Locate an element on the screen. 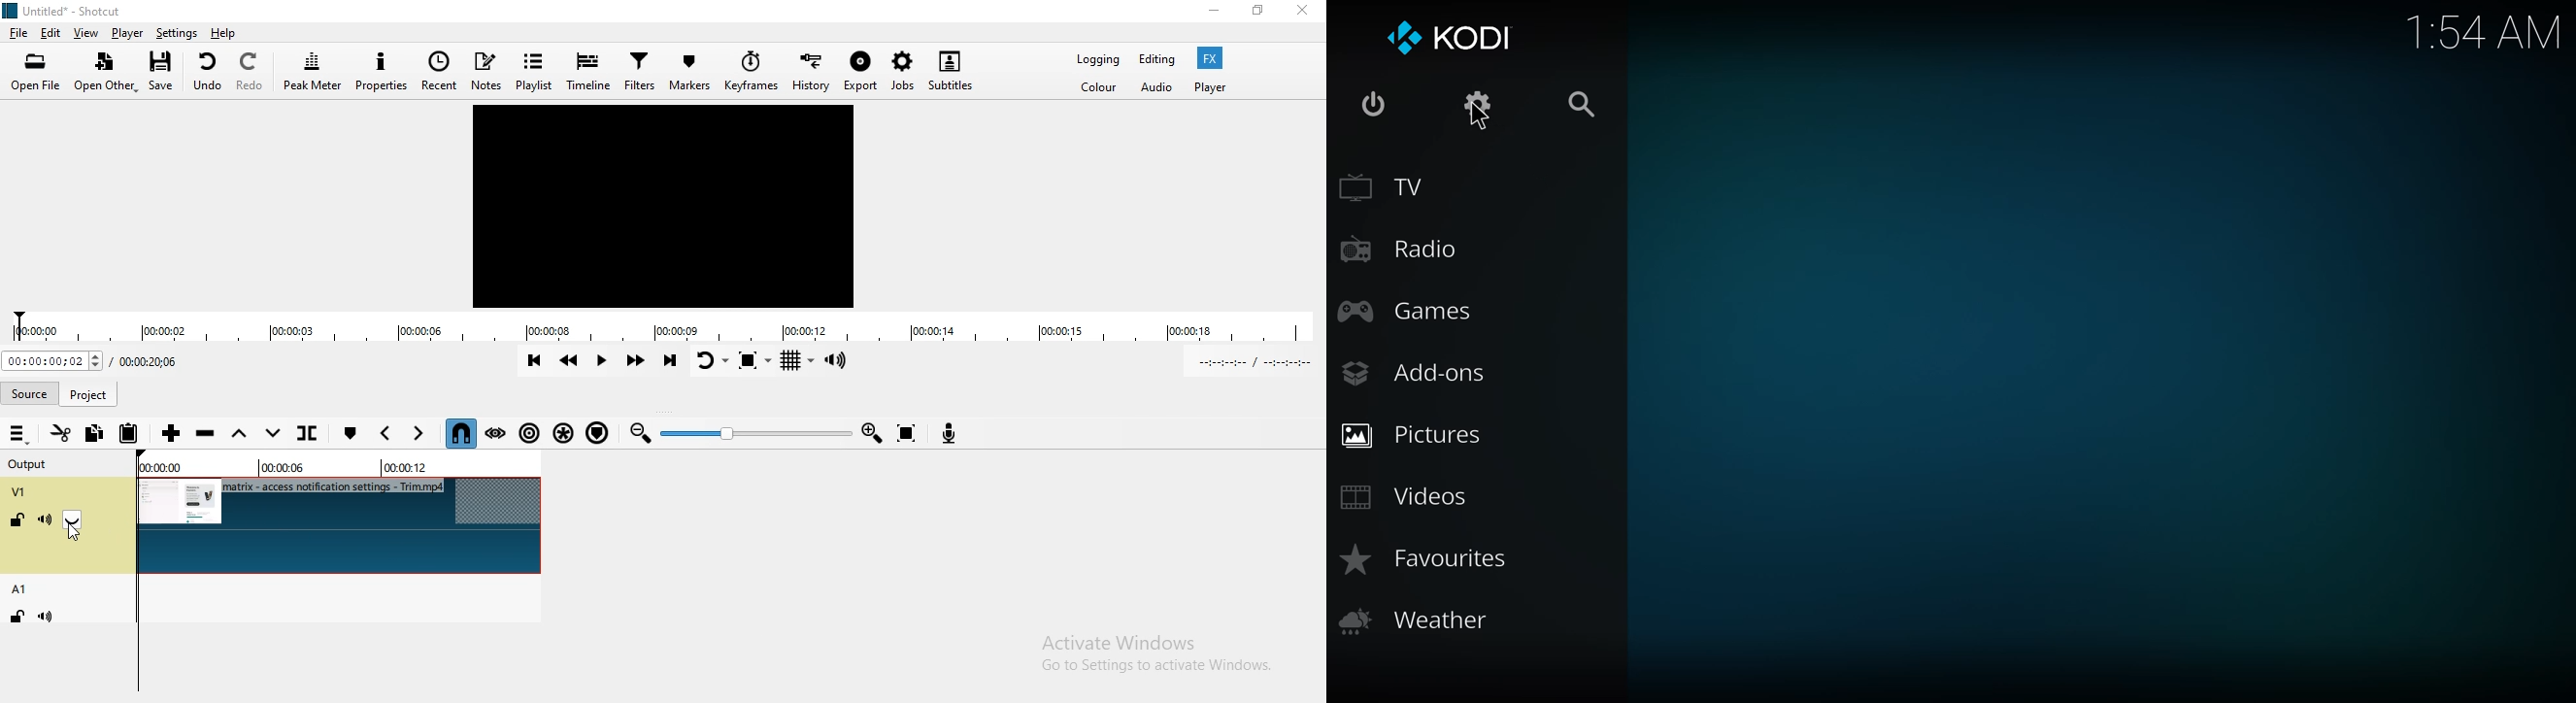 This screenshot has width=2576, height=728. Audio is located at coordinates (1156, 91).